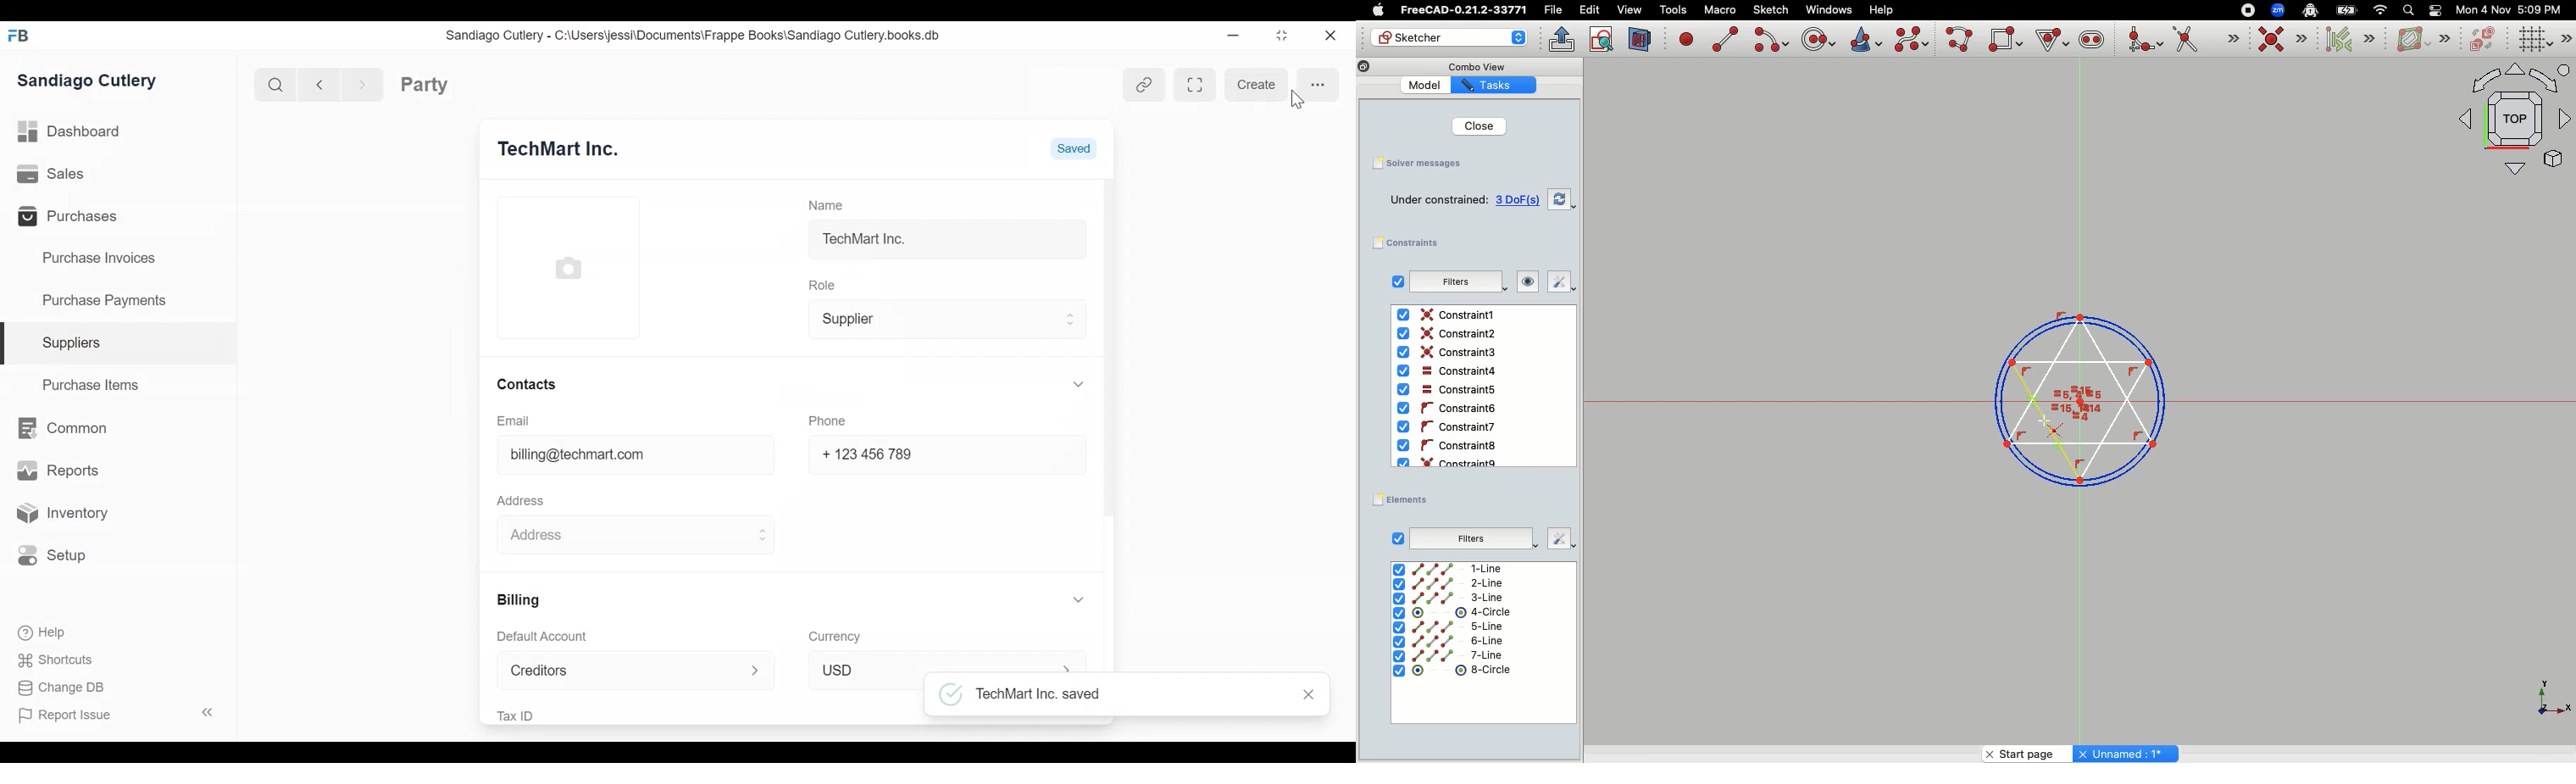 Image resolution: width=2576 pixels, height=784 pixels. Describe the element at coordinates (2024, 751) in the screenshot. I see `Start page` at that location.